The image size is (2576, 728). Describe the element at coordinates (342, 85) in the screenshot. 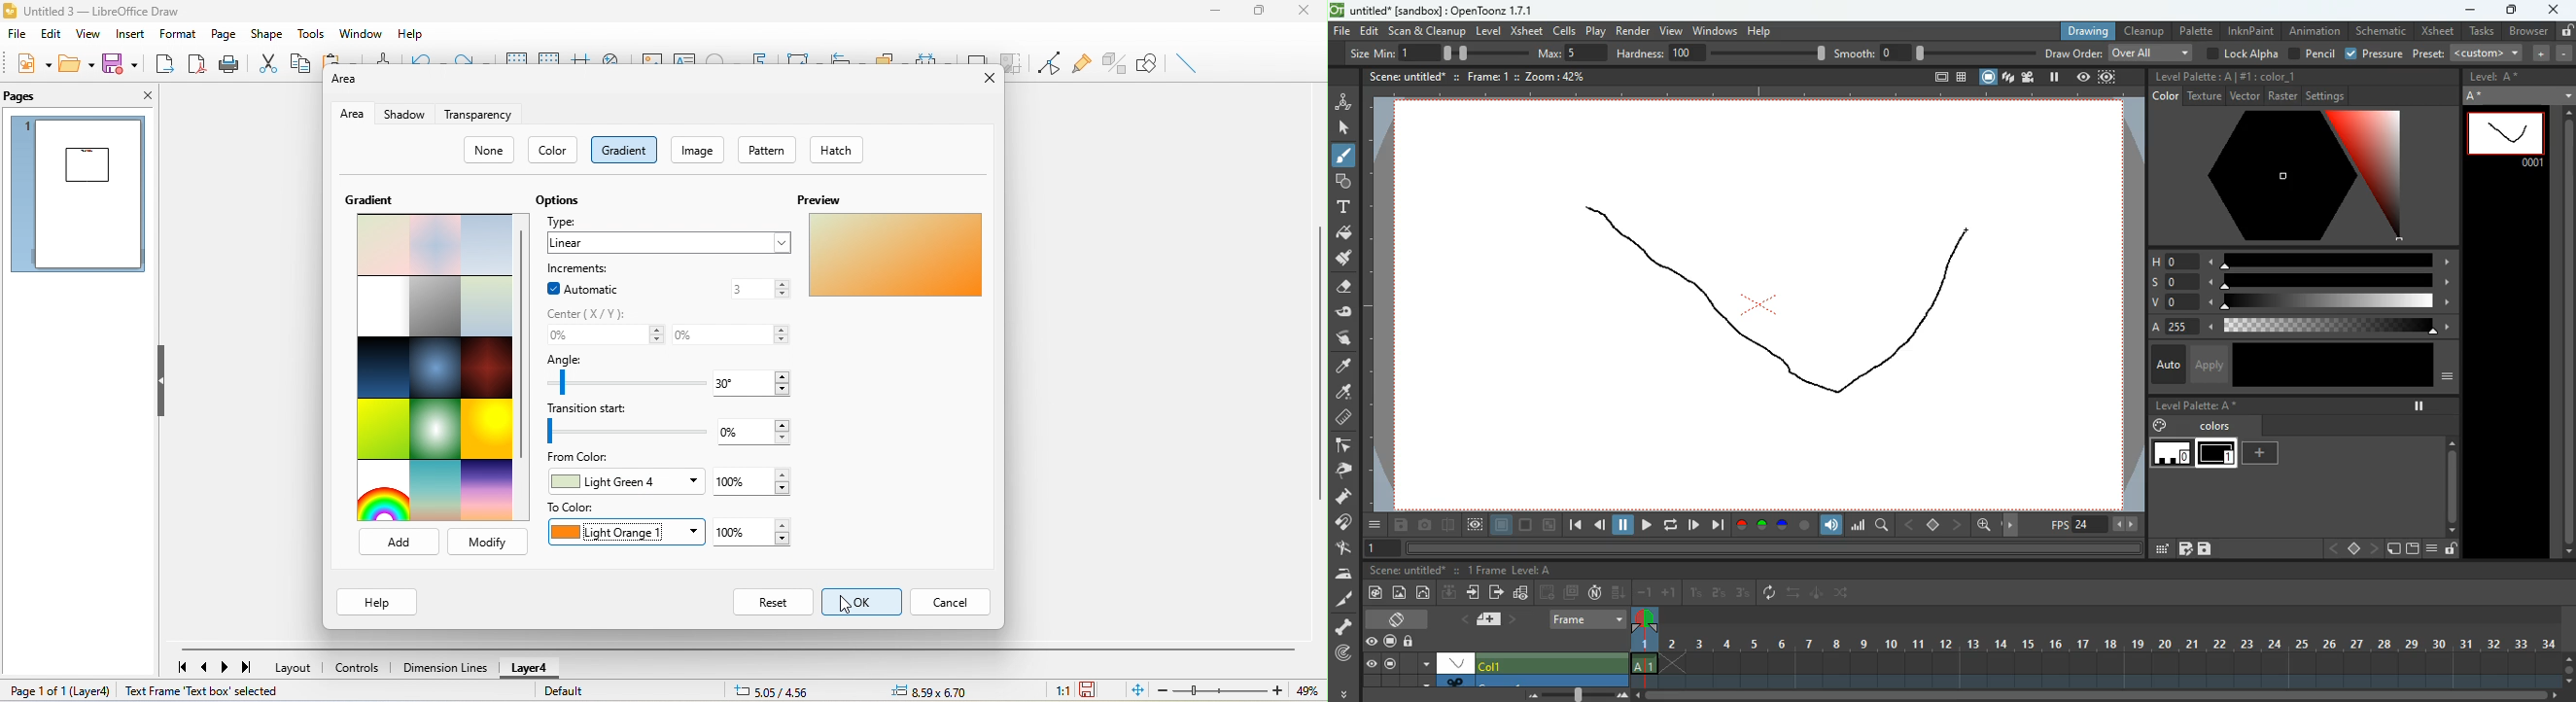

I see `area` at that location.